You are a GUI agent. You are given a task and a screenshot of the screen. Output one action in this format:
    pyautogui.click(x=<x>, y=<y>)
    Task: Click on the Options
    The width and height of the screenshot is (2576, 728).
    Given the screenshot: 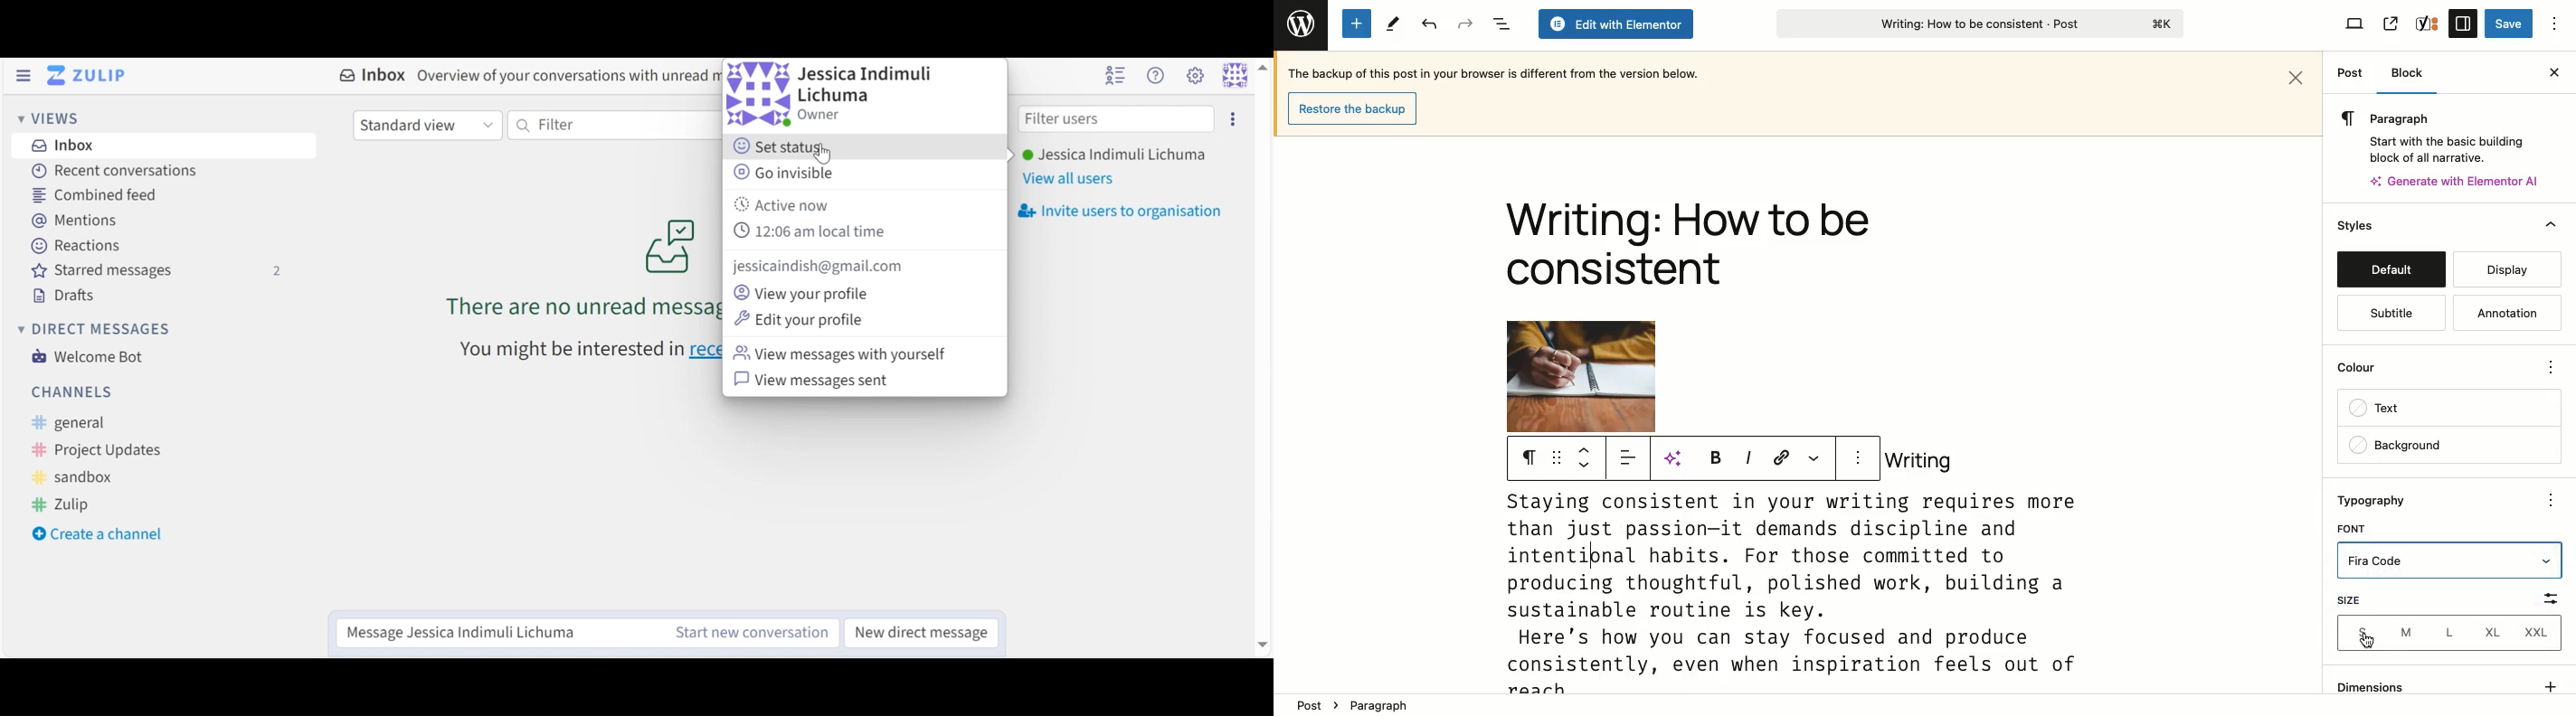 What is the action you would take?
    pyautogui.click(x=2555, y=24)
    